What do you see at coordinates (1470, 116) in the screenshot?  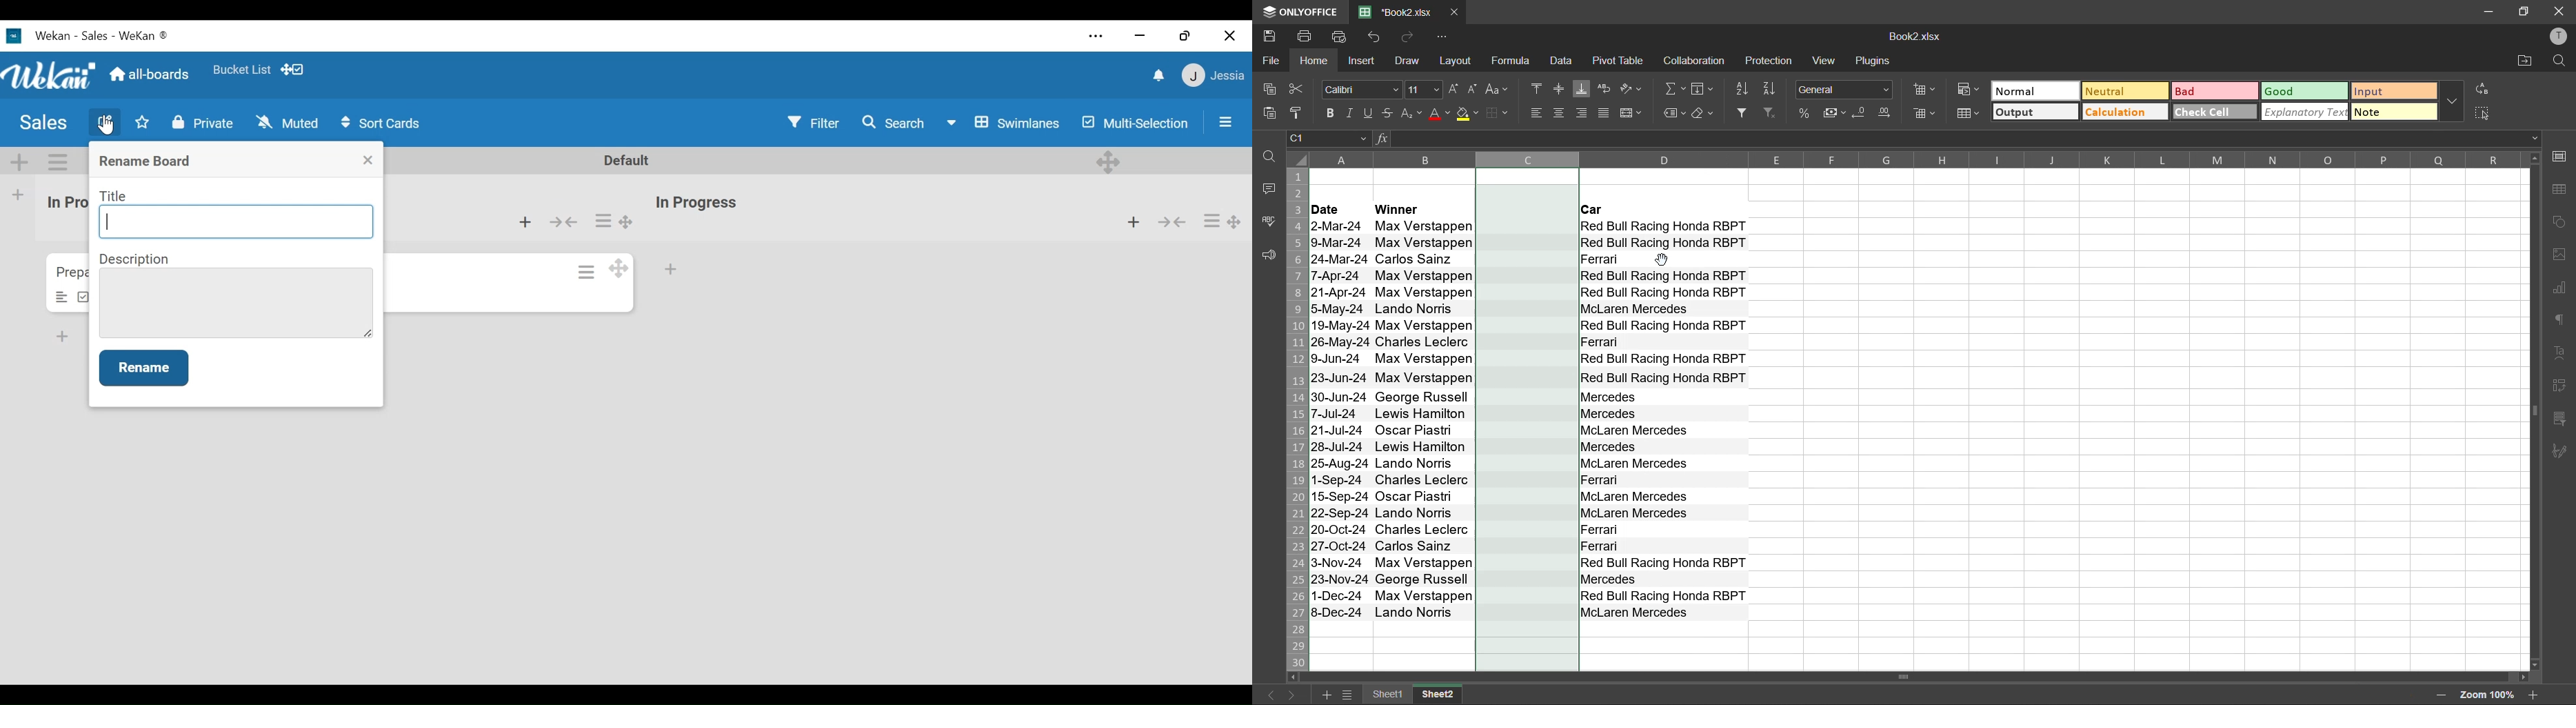 I see `fill color` at bounding box center [1470, 116].